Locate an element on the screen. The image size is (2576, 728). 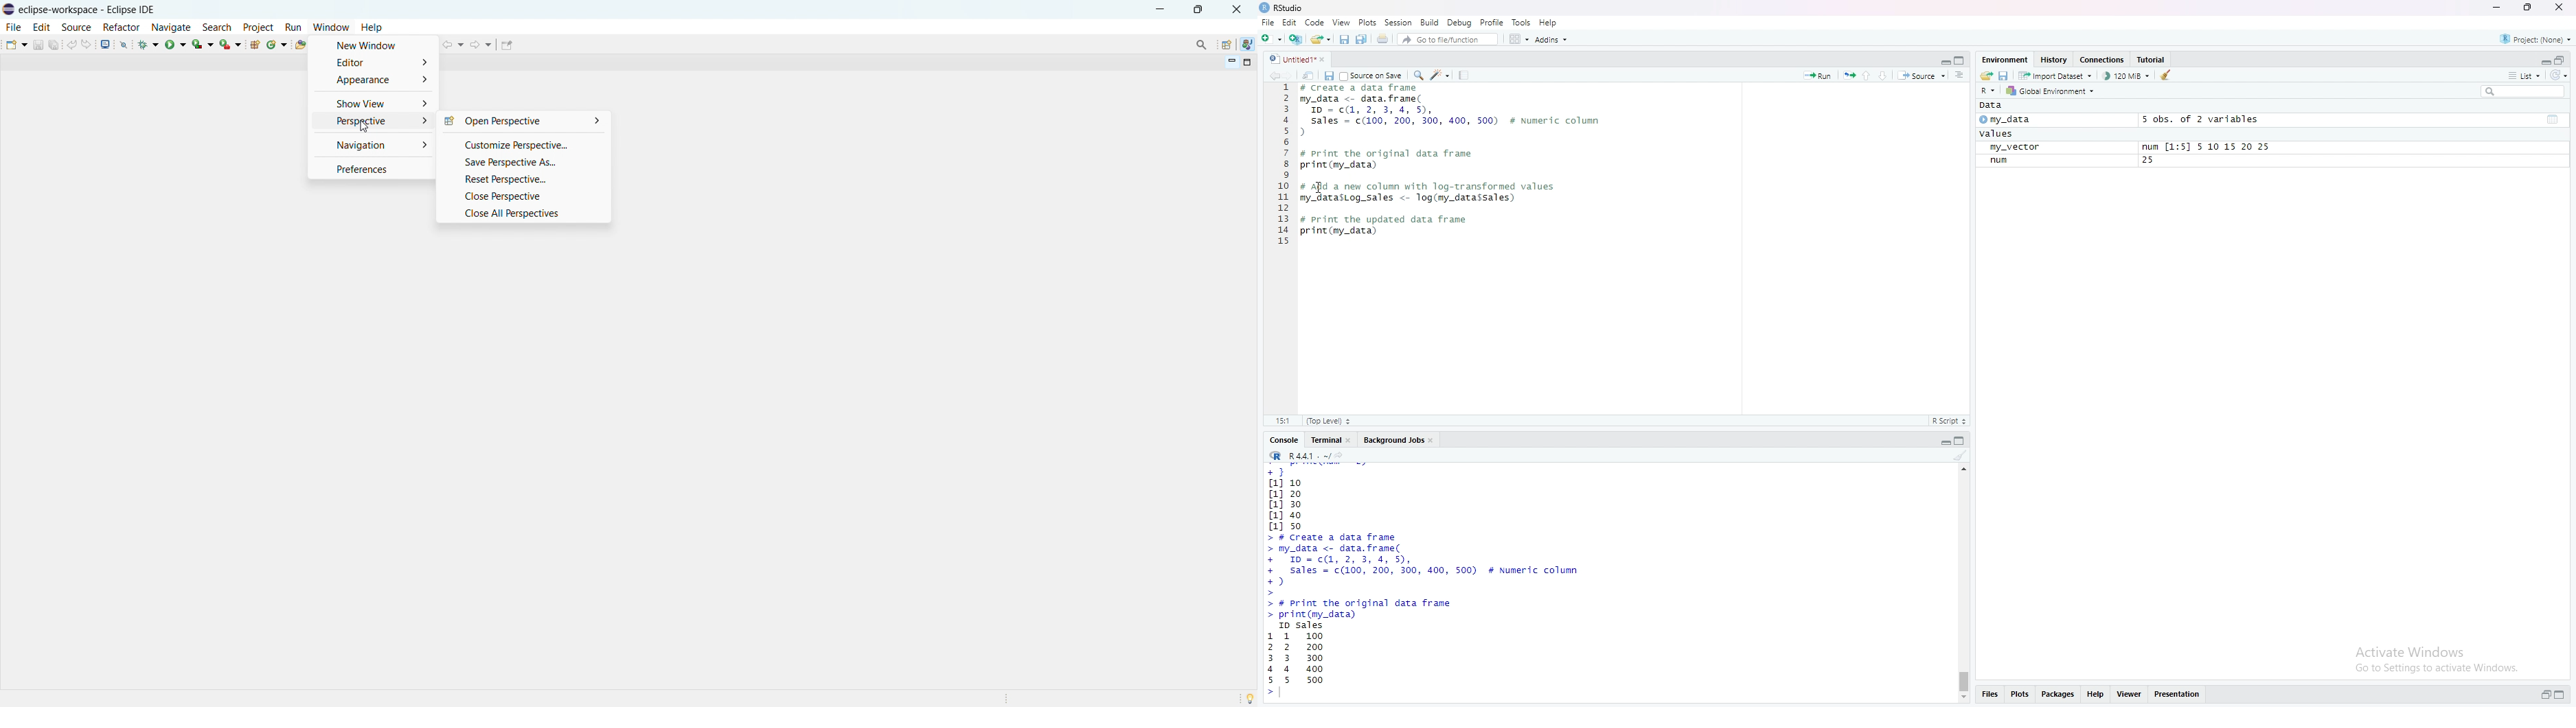
minimize is located at coordinates (1941, 441).